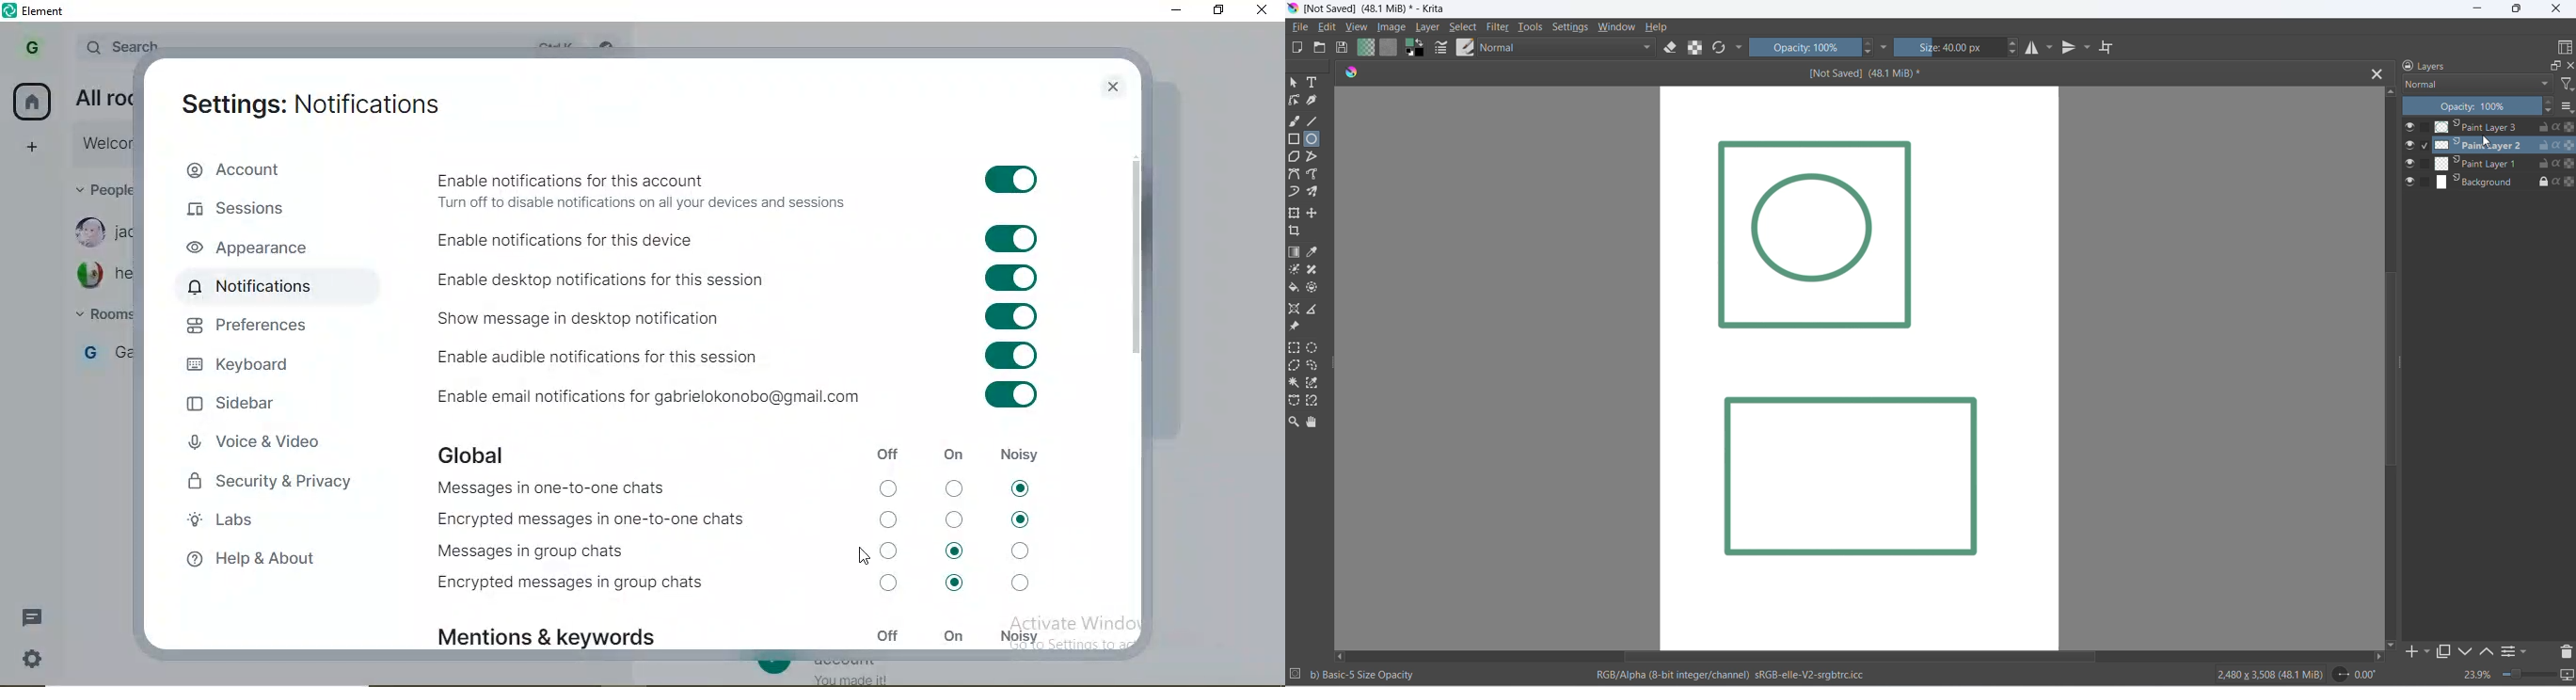 The width and height of the screenshot is (2576, 700). Describe the element at coordinates (1297, 328) in the screenshot. I see `reference image tool` at that location.